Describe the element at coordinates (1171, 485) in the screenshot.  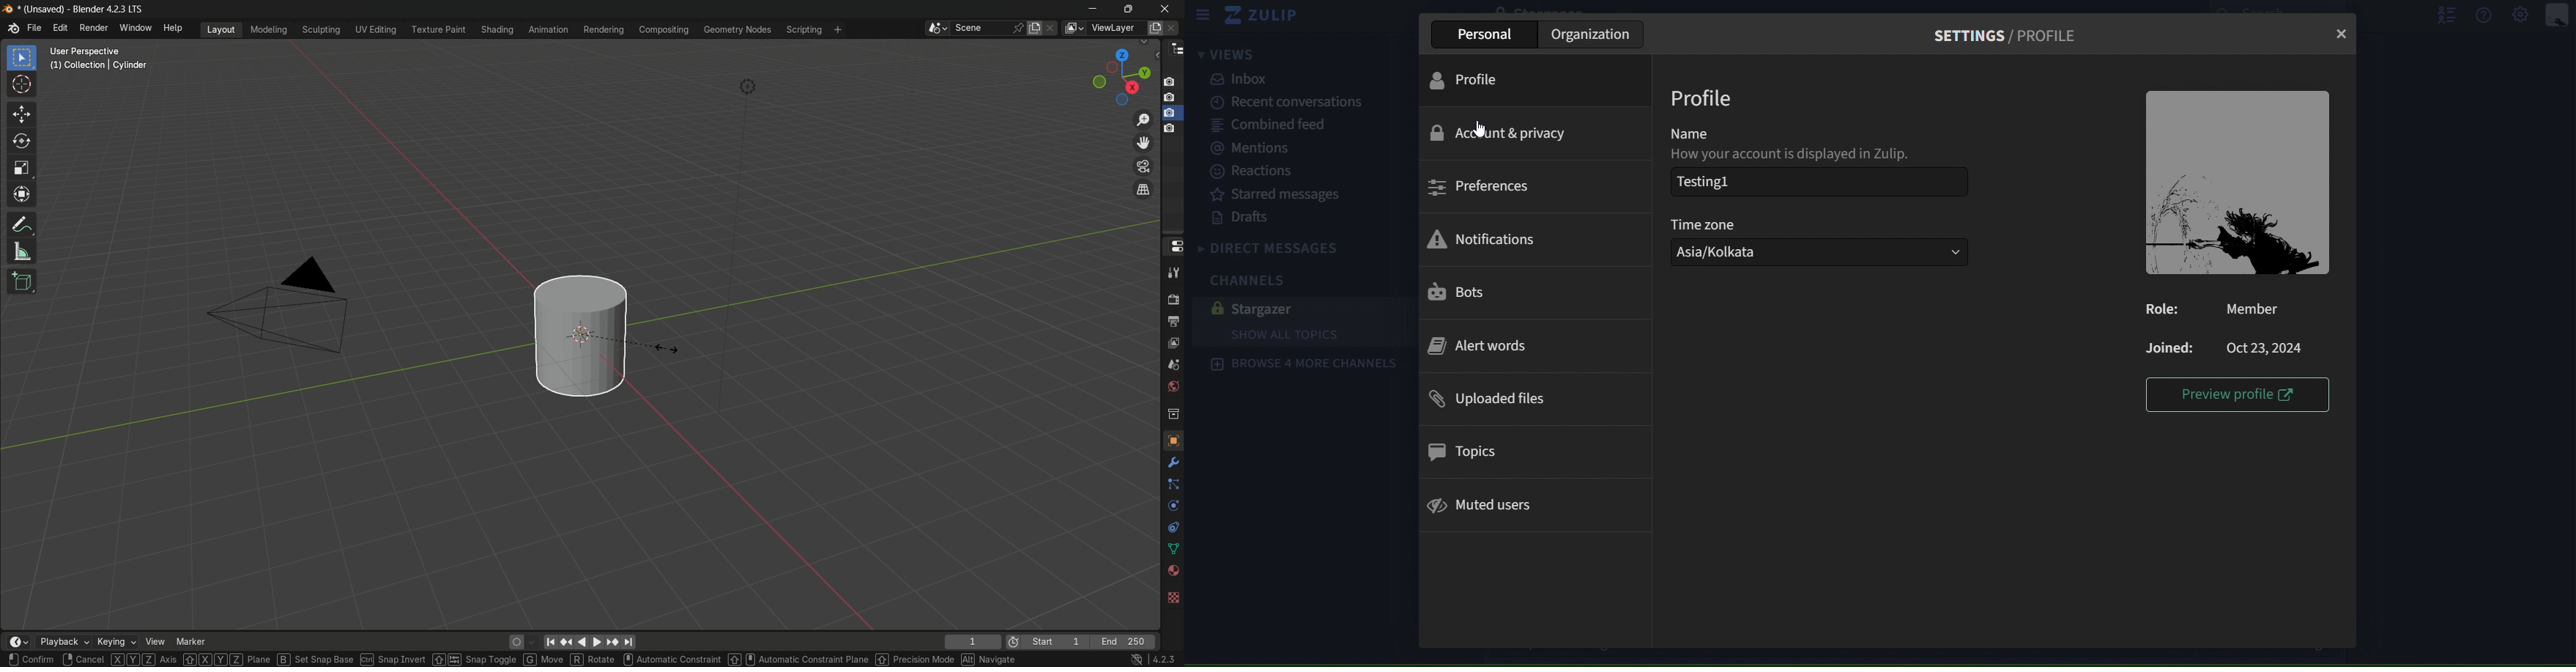
I see `particles` at that location.